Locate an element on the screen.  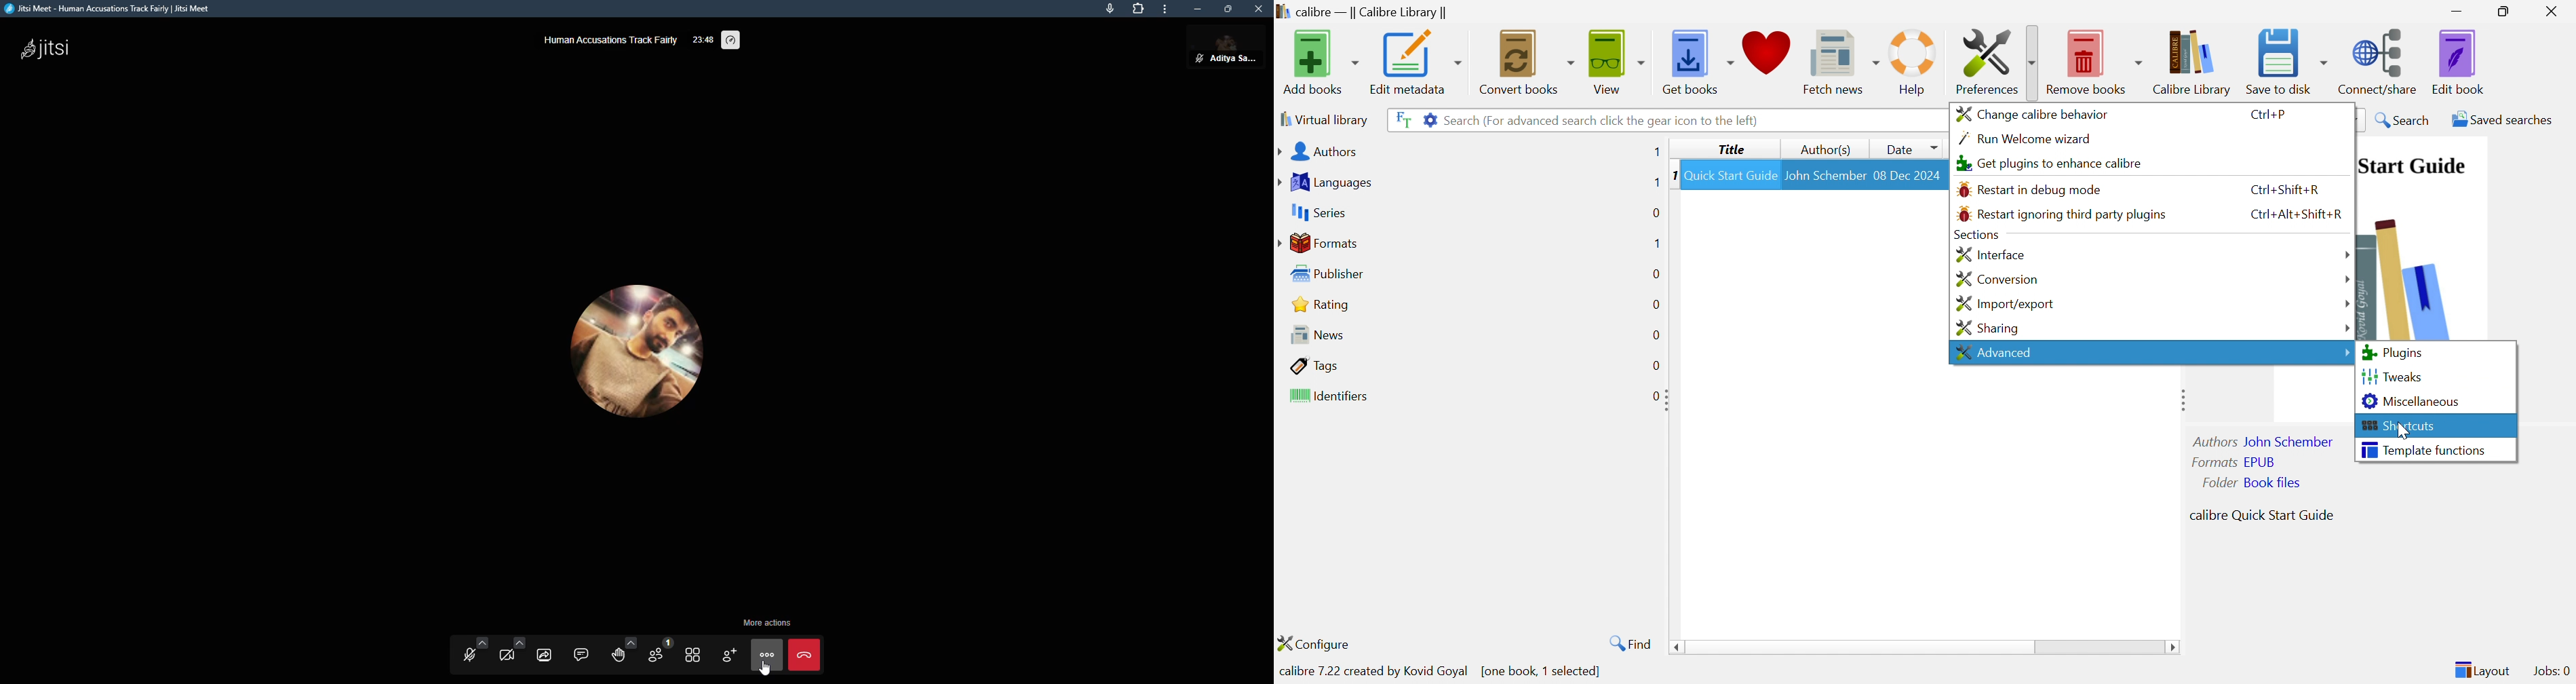
Languages is located at coordinates (1327, 183).